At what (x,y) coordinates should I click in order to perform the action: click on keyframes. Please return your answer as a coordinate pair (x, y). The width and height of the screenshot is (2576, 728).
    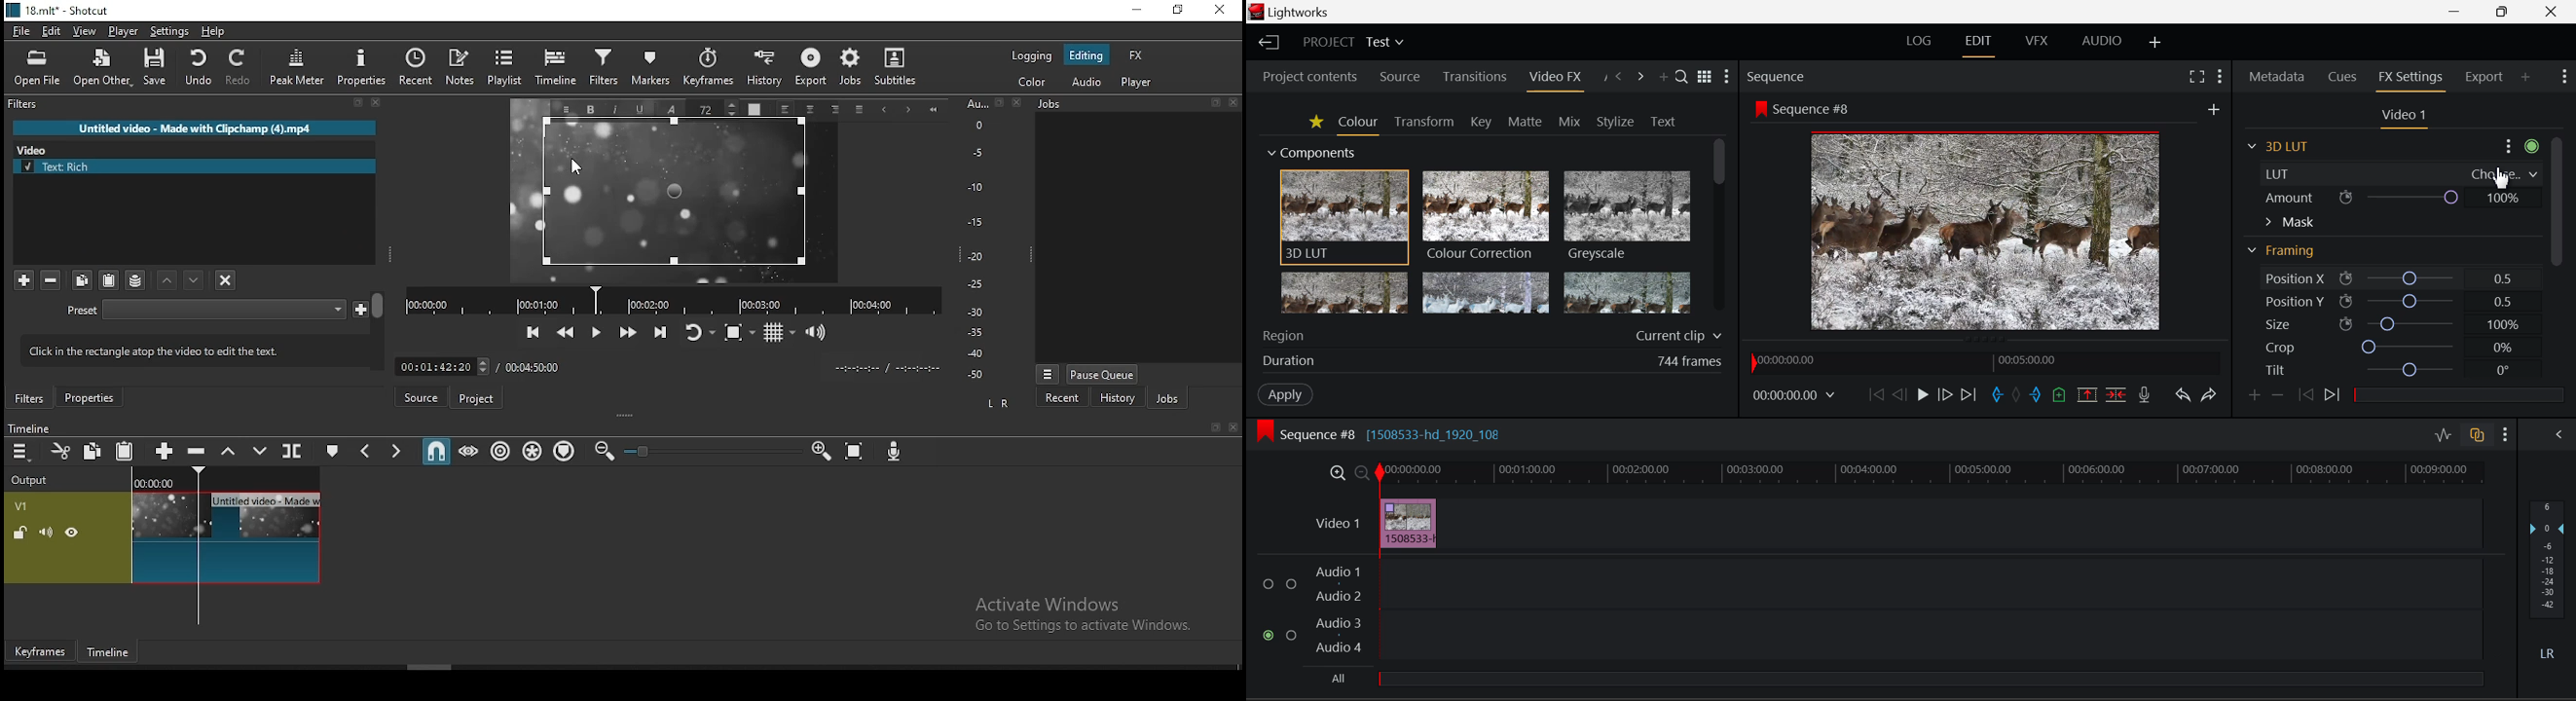
    Looking at the image, I should click on (41, 651).